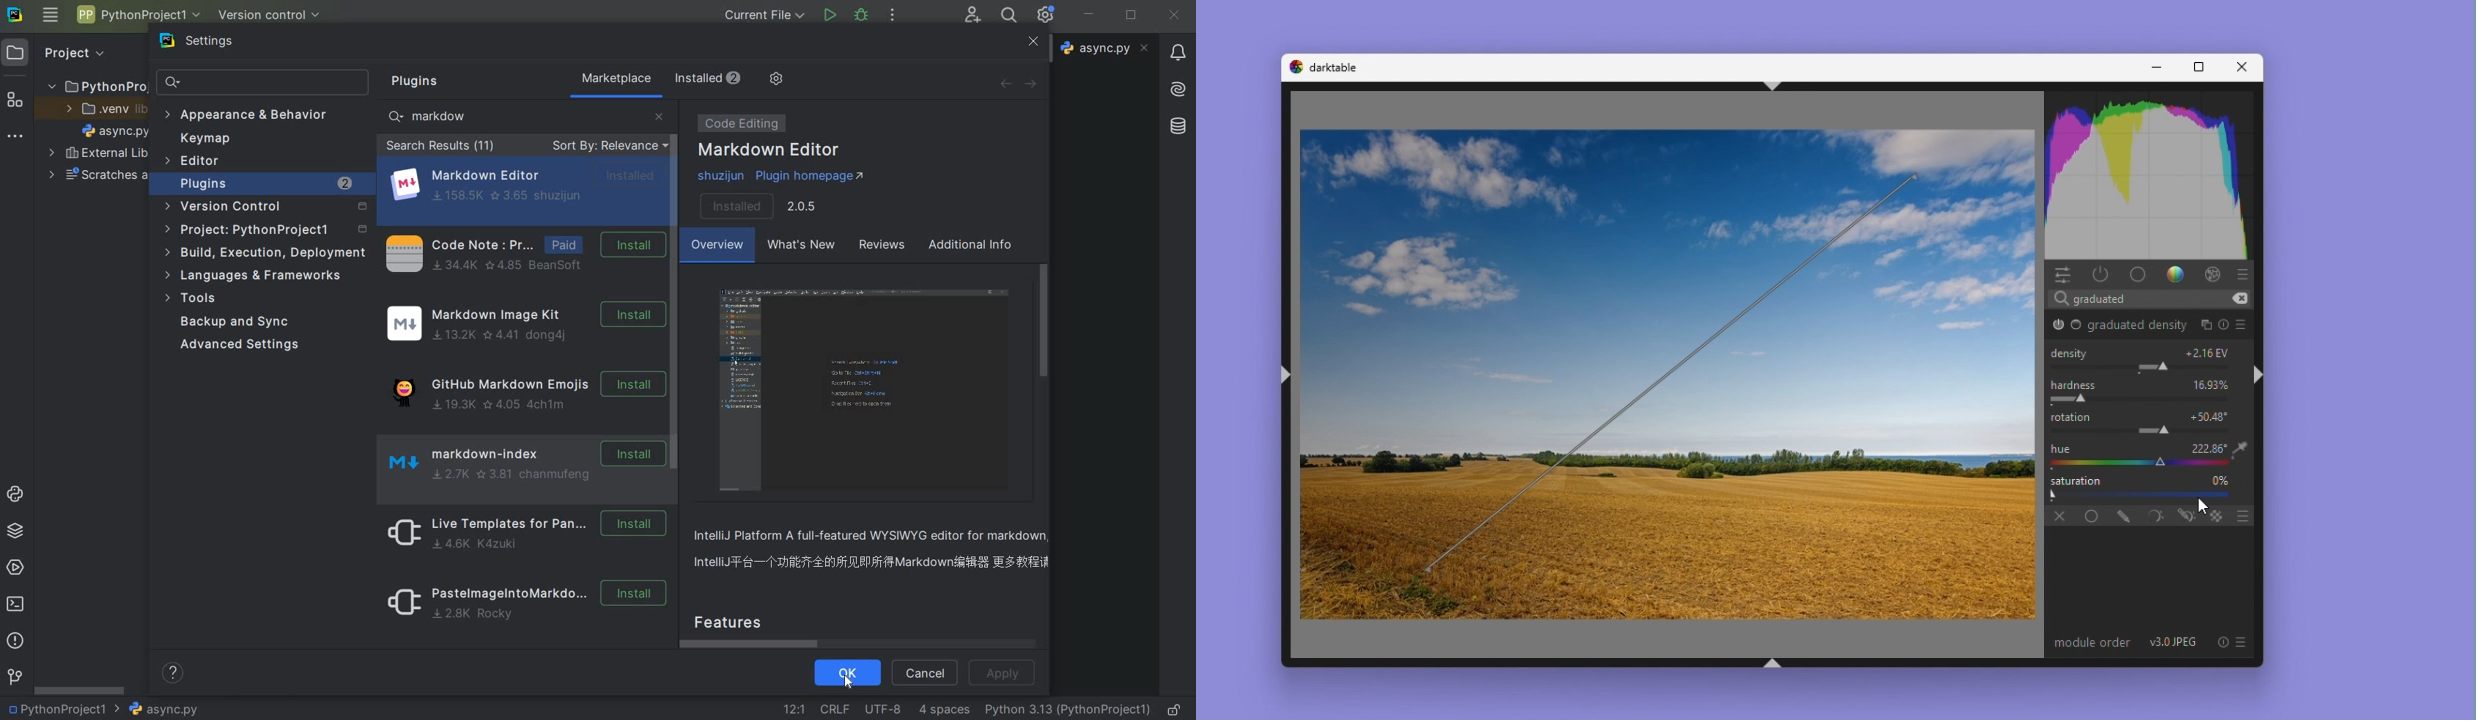 Image resolution: width=2492 pixels, height=728 pixels. Describe the element at coordinates (1768, 663) in the screenshot. I see `` at that location.